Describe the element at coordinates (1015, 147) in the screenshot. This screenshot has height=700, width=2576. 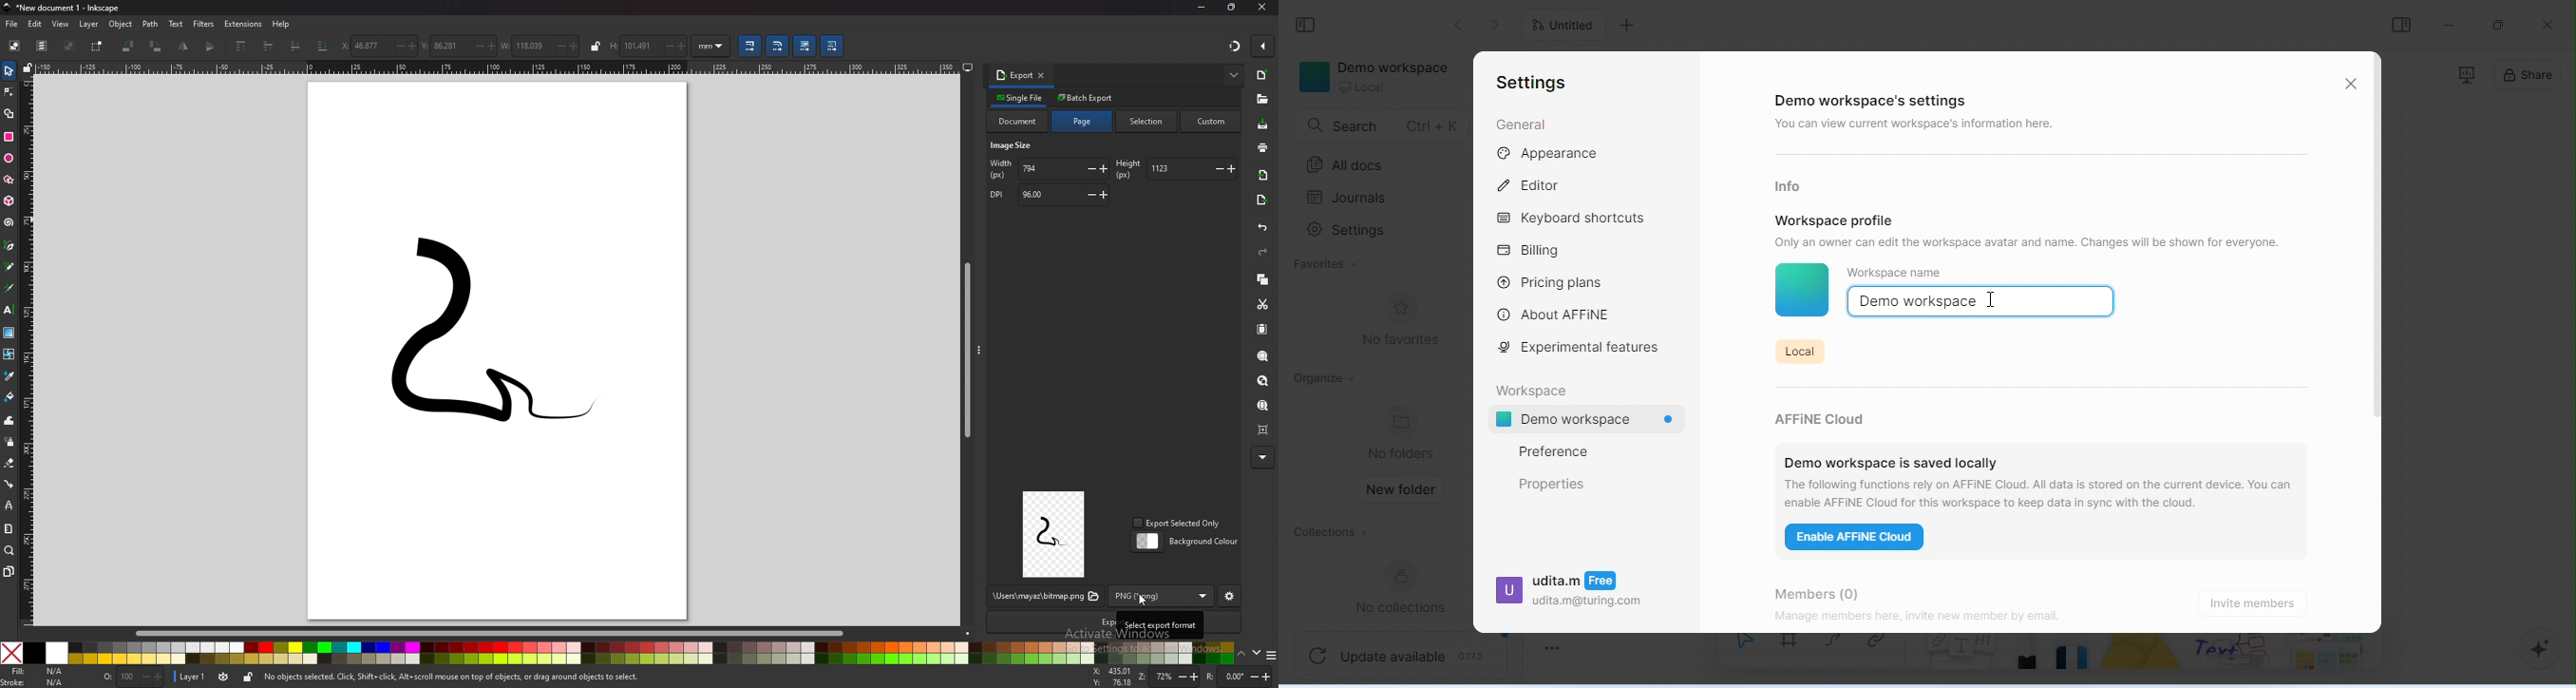
I see `image size` at that location.